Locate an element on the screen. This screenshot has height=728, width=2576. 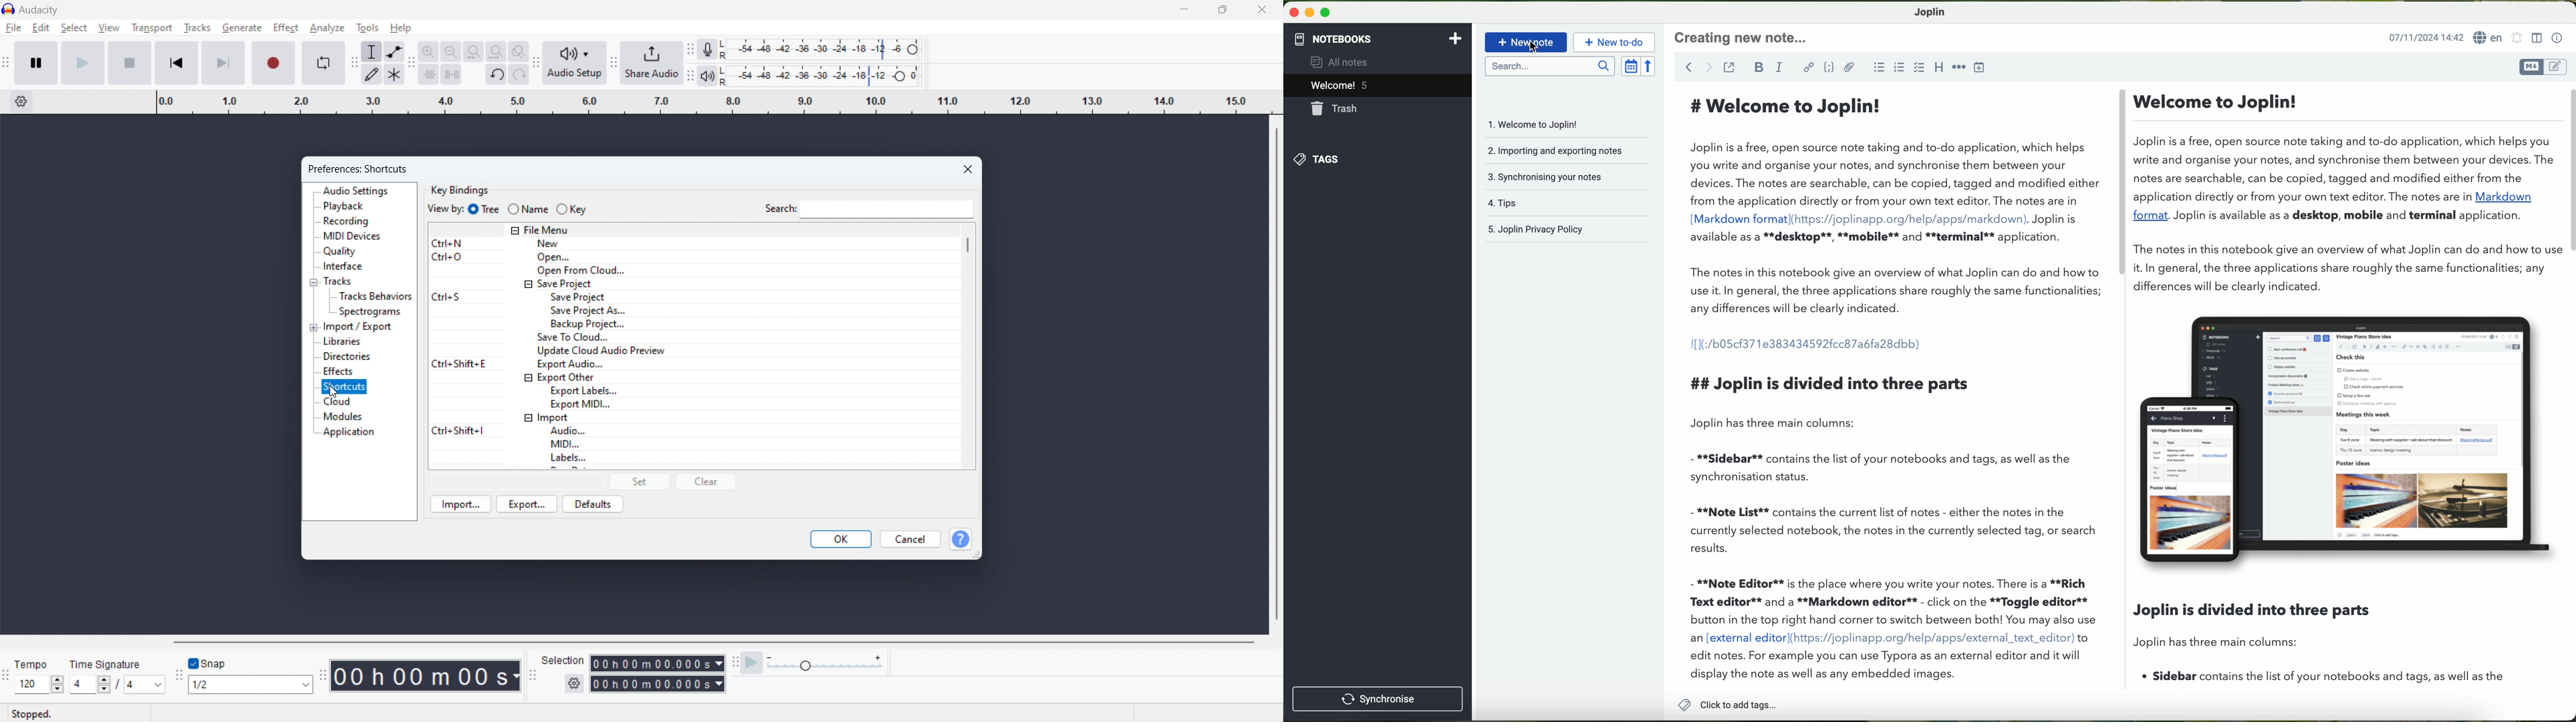
play at speed is located at coordinates (752, 663).